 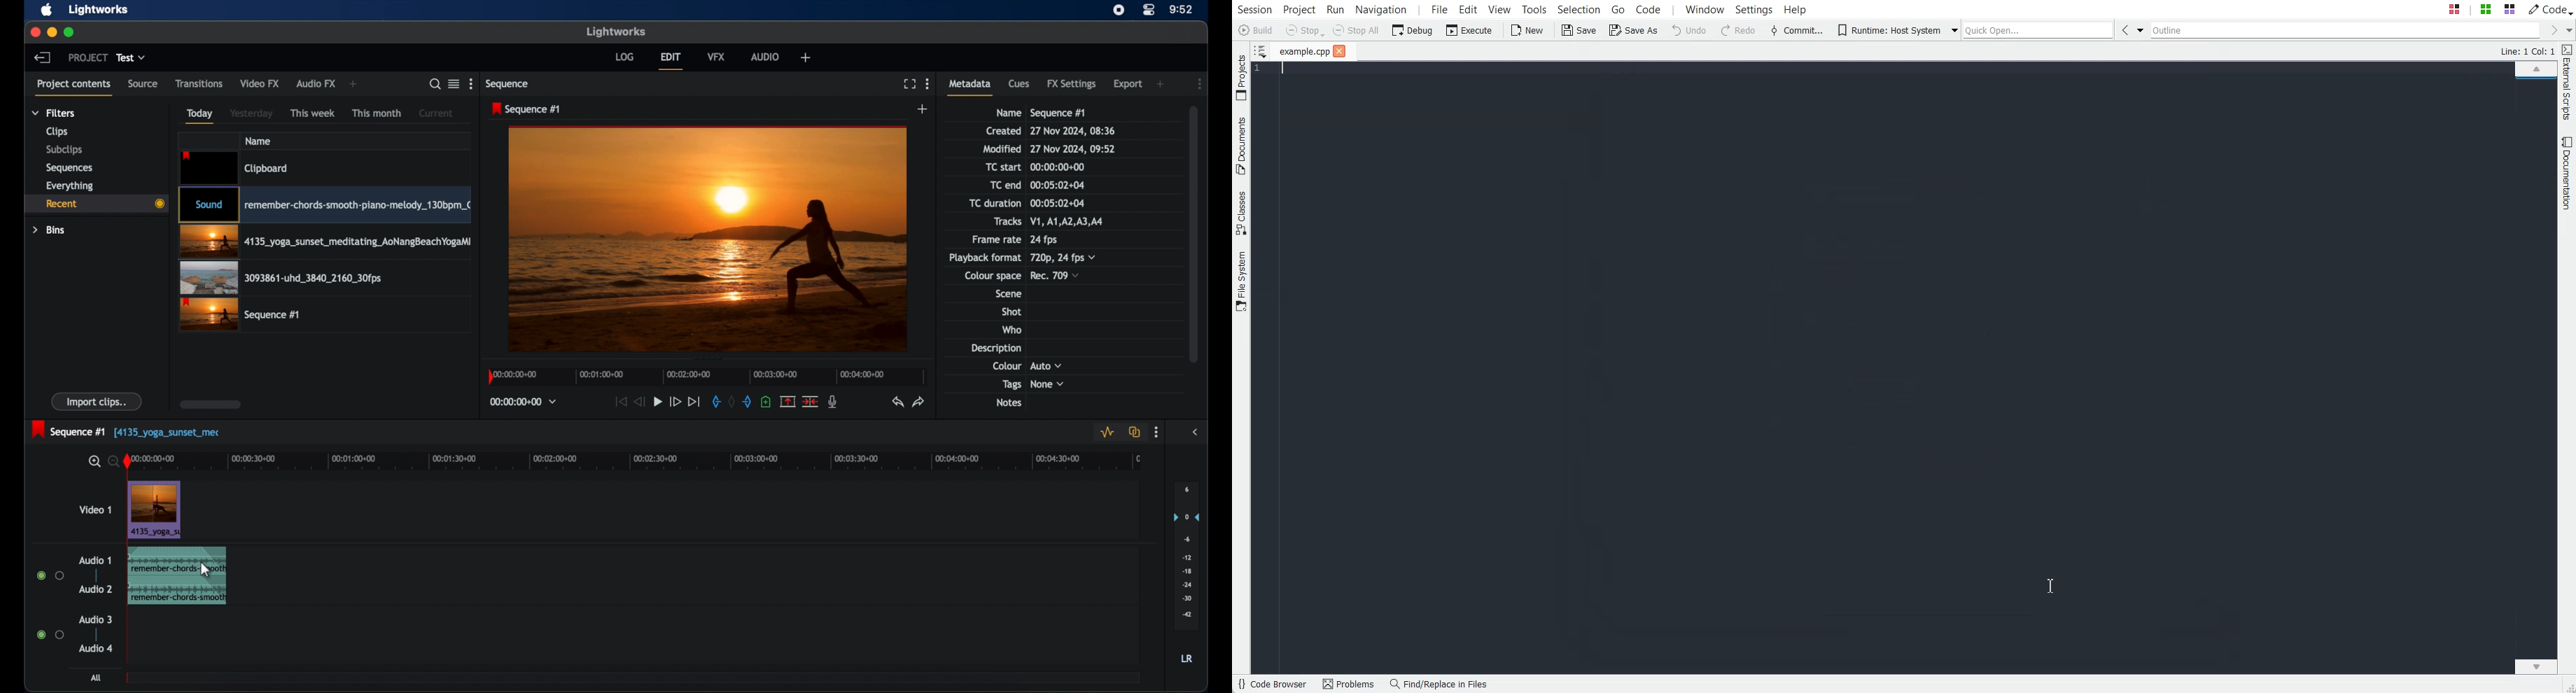 I want to click on audio clip, so click(x=158, y=577).